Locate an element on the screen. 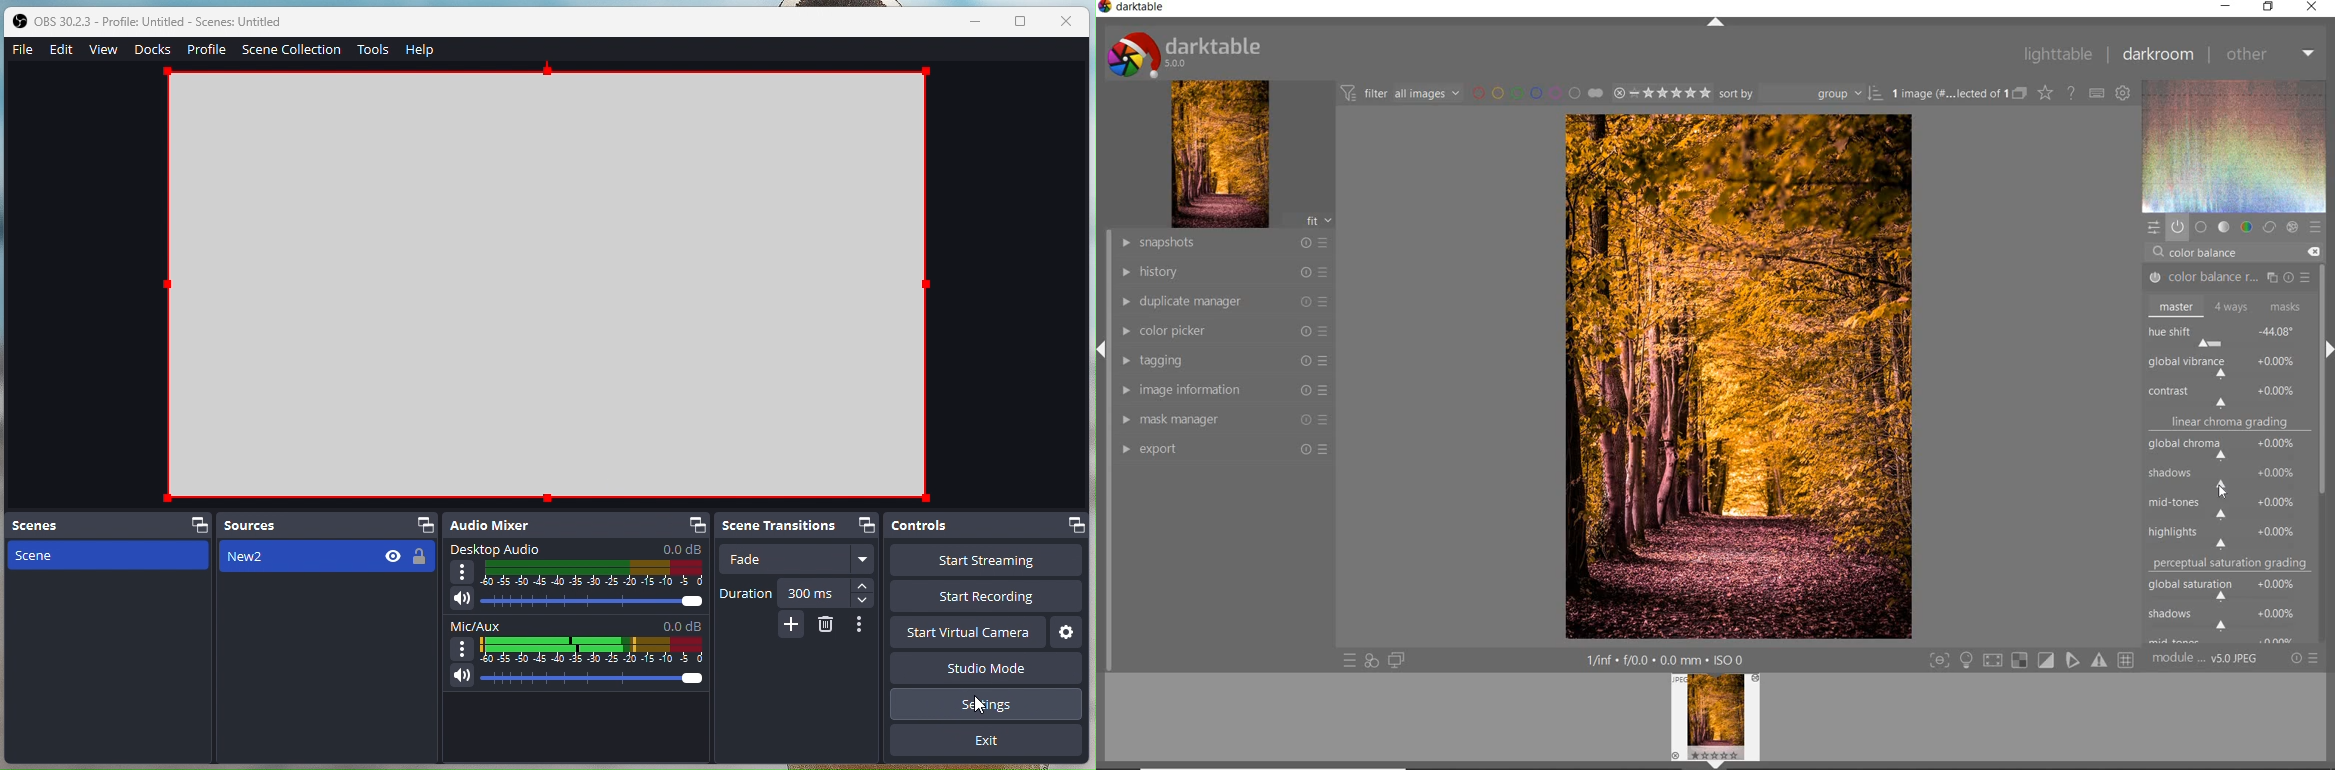 Image resolution: width=2352 pixels, height=784 pixels. Scene Collection is located at coordinates (292, 49).